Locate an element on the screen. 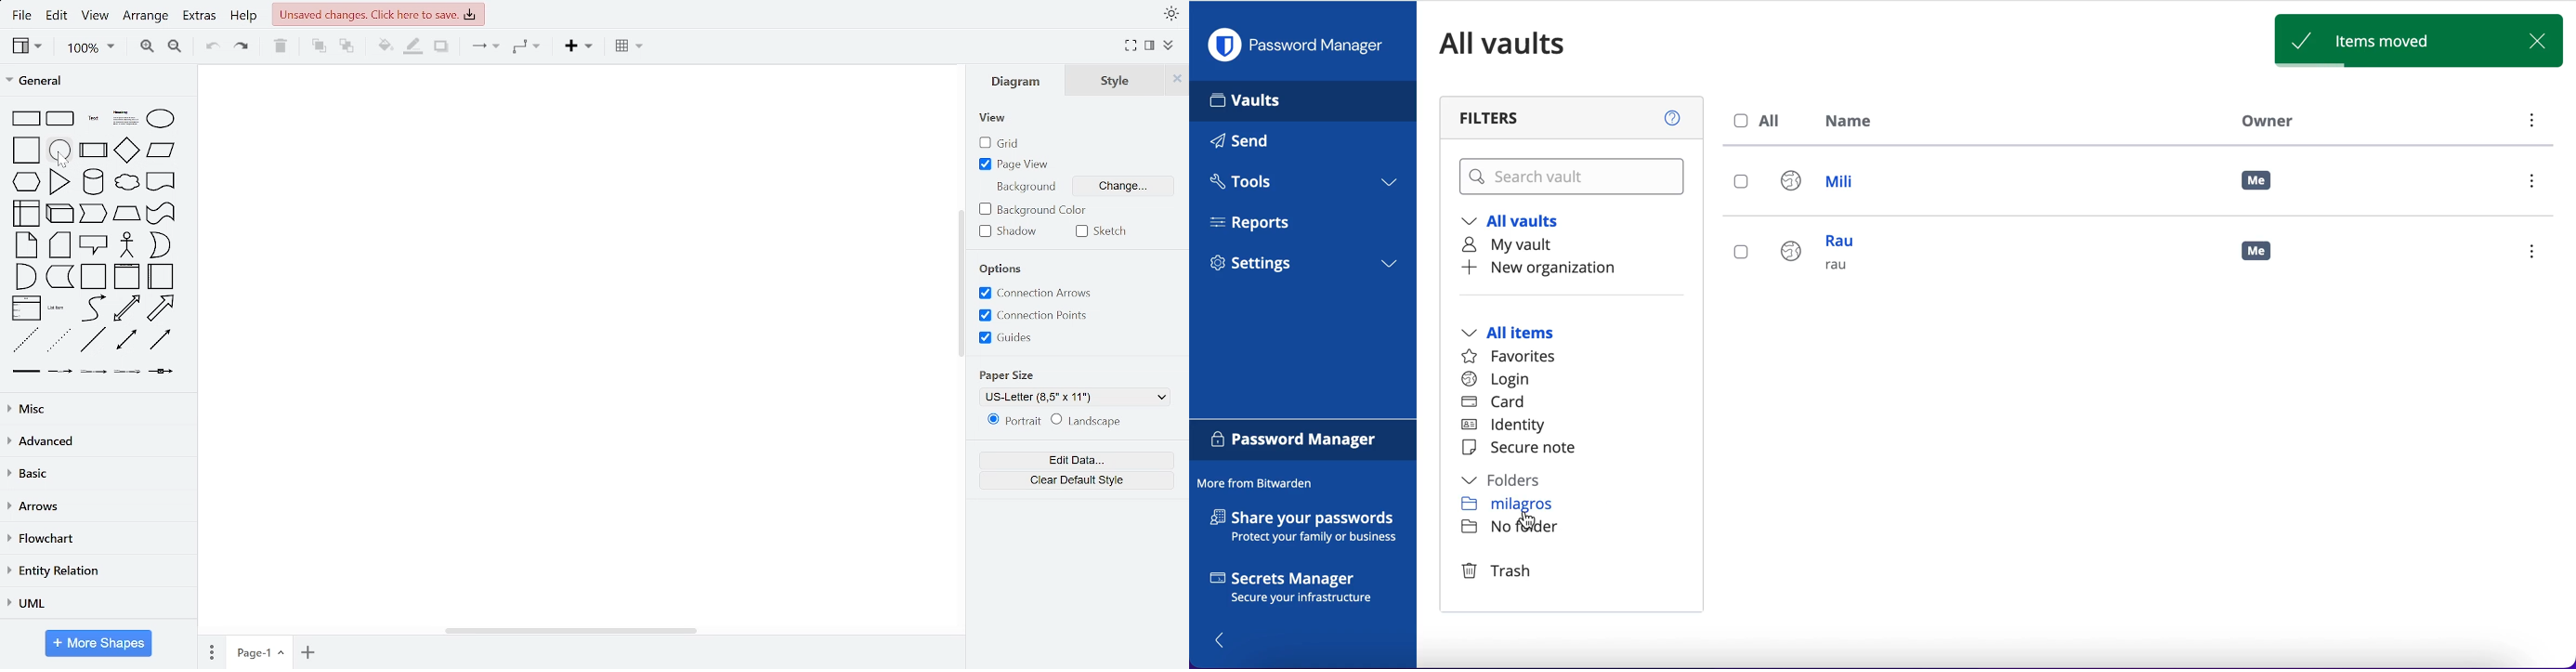 The image size is (2576, 672). step is located at coordinates (94, 215).